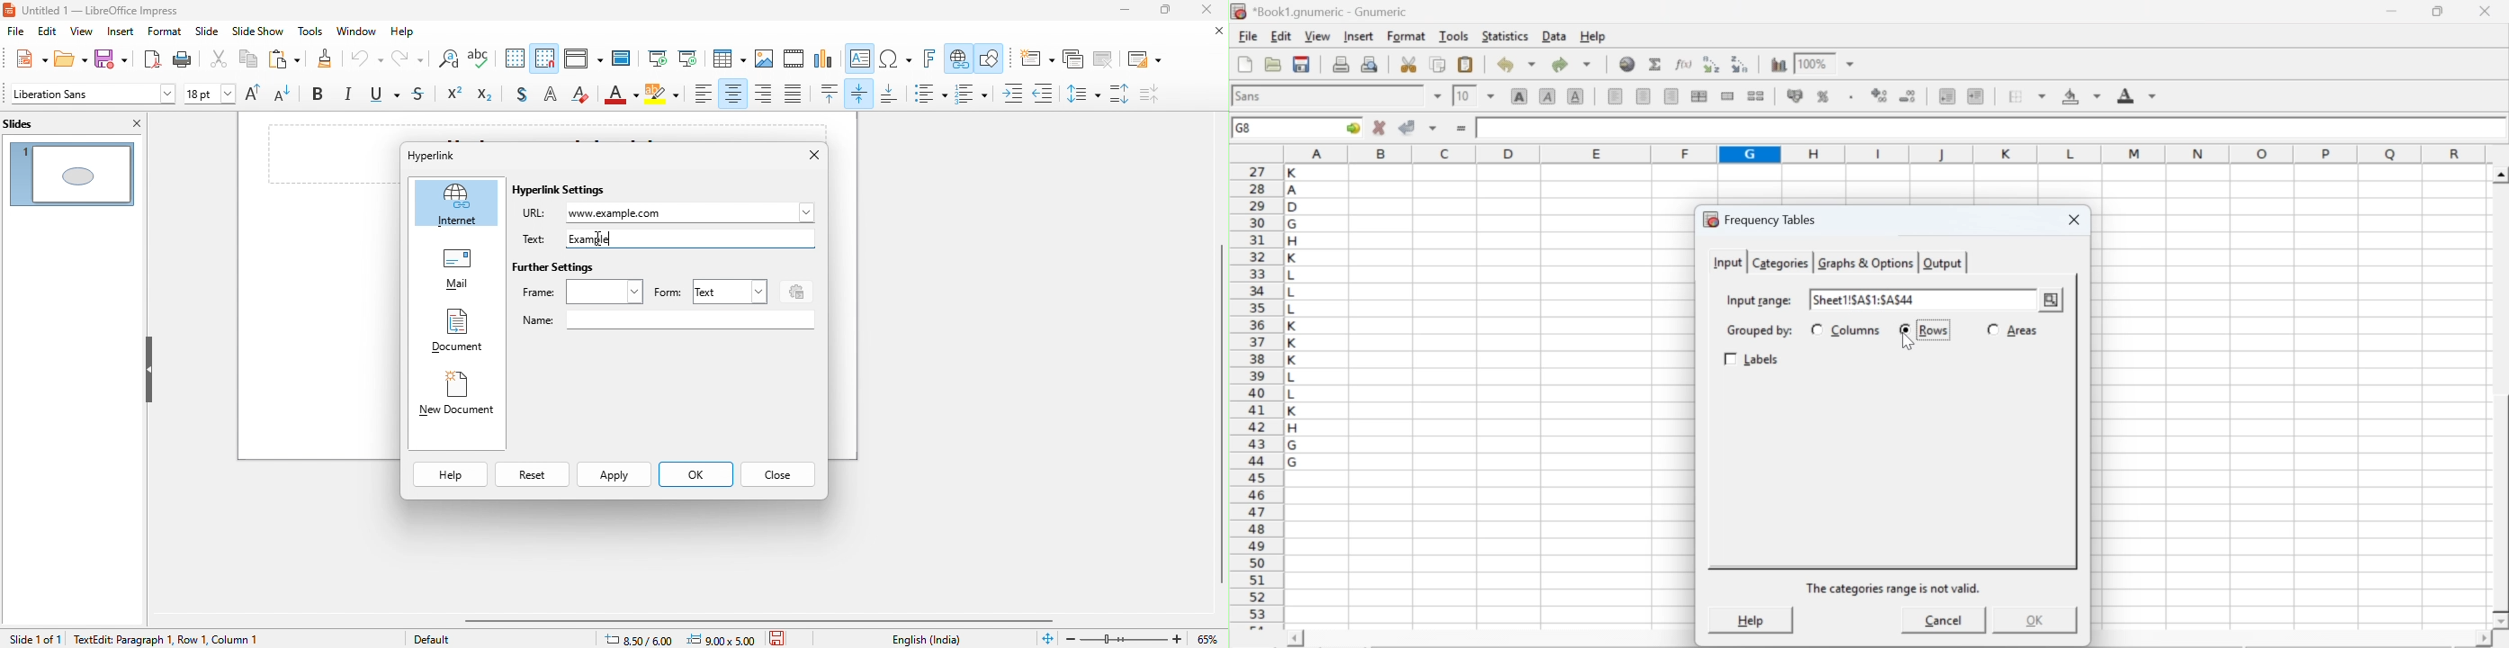 Image resolution: width=2520 pixels, height=672 pixels. Describe the element at coordinates (111, 60) in the screenshot. I see `save` at that location.